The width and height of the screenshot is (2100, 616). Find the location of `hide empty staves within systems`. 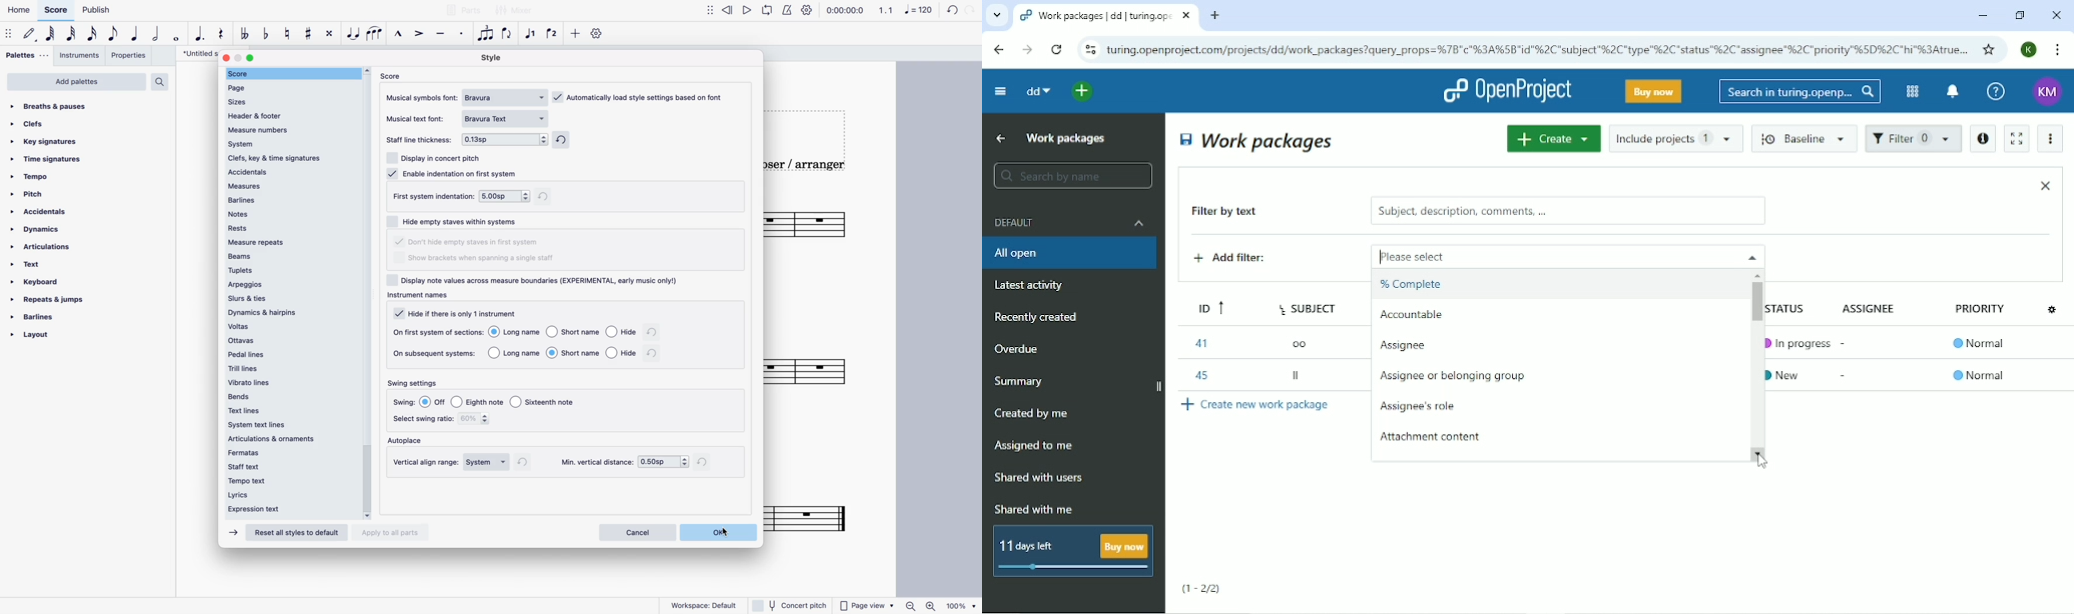

hide empty staves within systems is located at coordinates (457, 220).